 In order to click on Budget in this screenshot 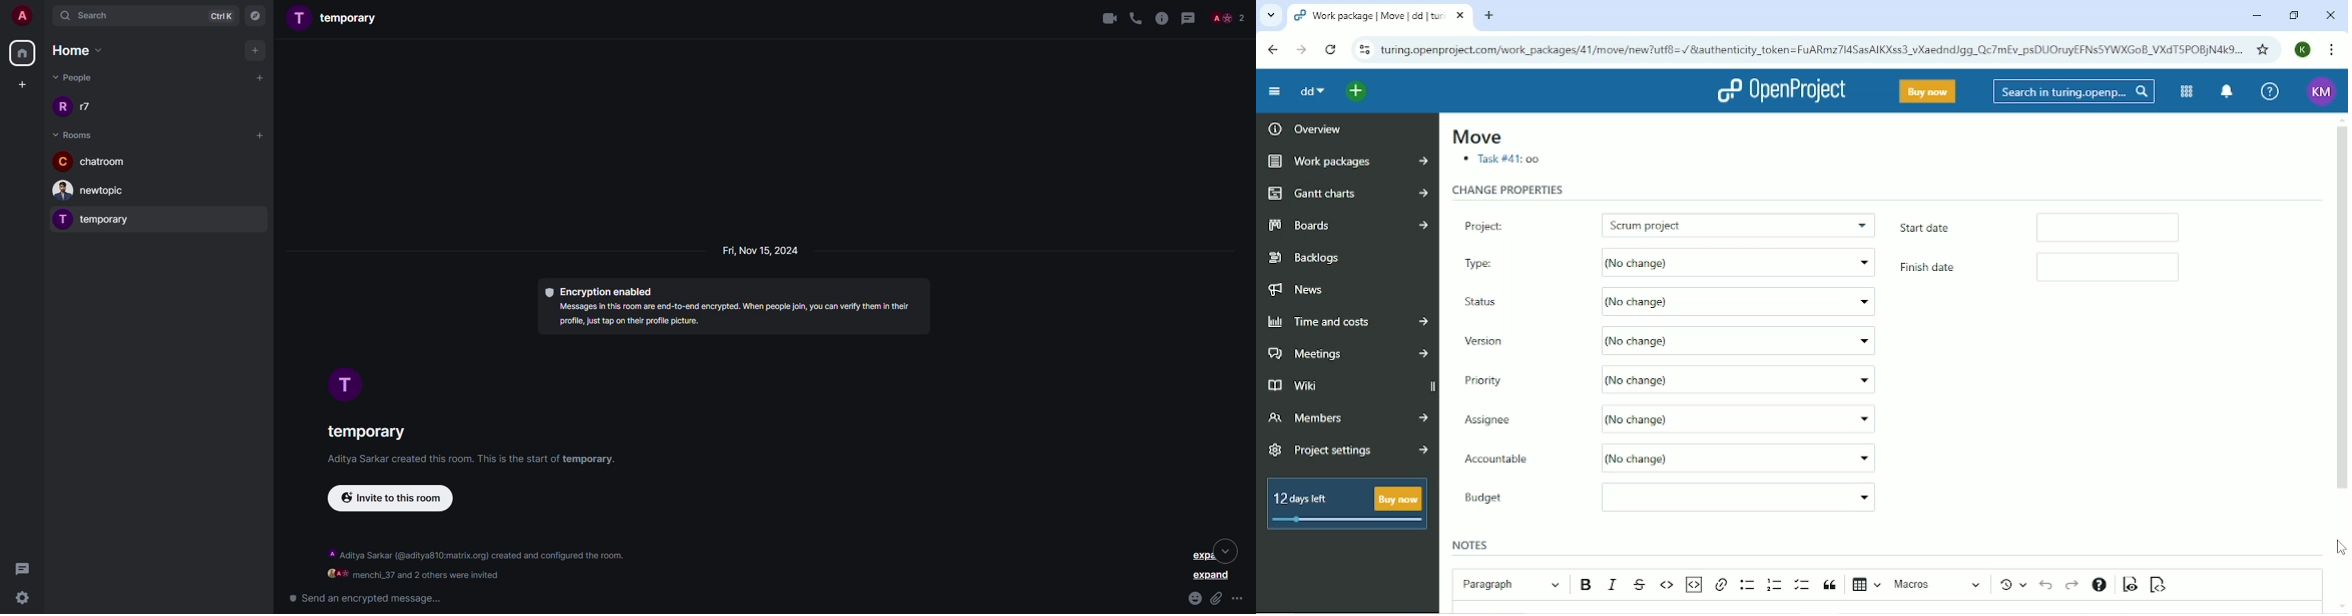, I will do `click(1488, 499)`.